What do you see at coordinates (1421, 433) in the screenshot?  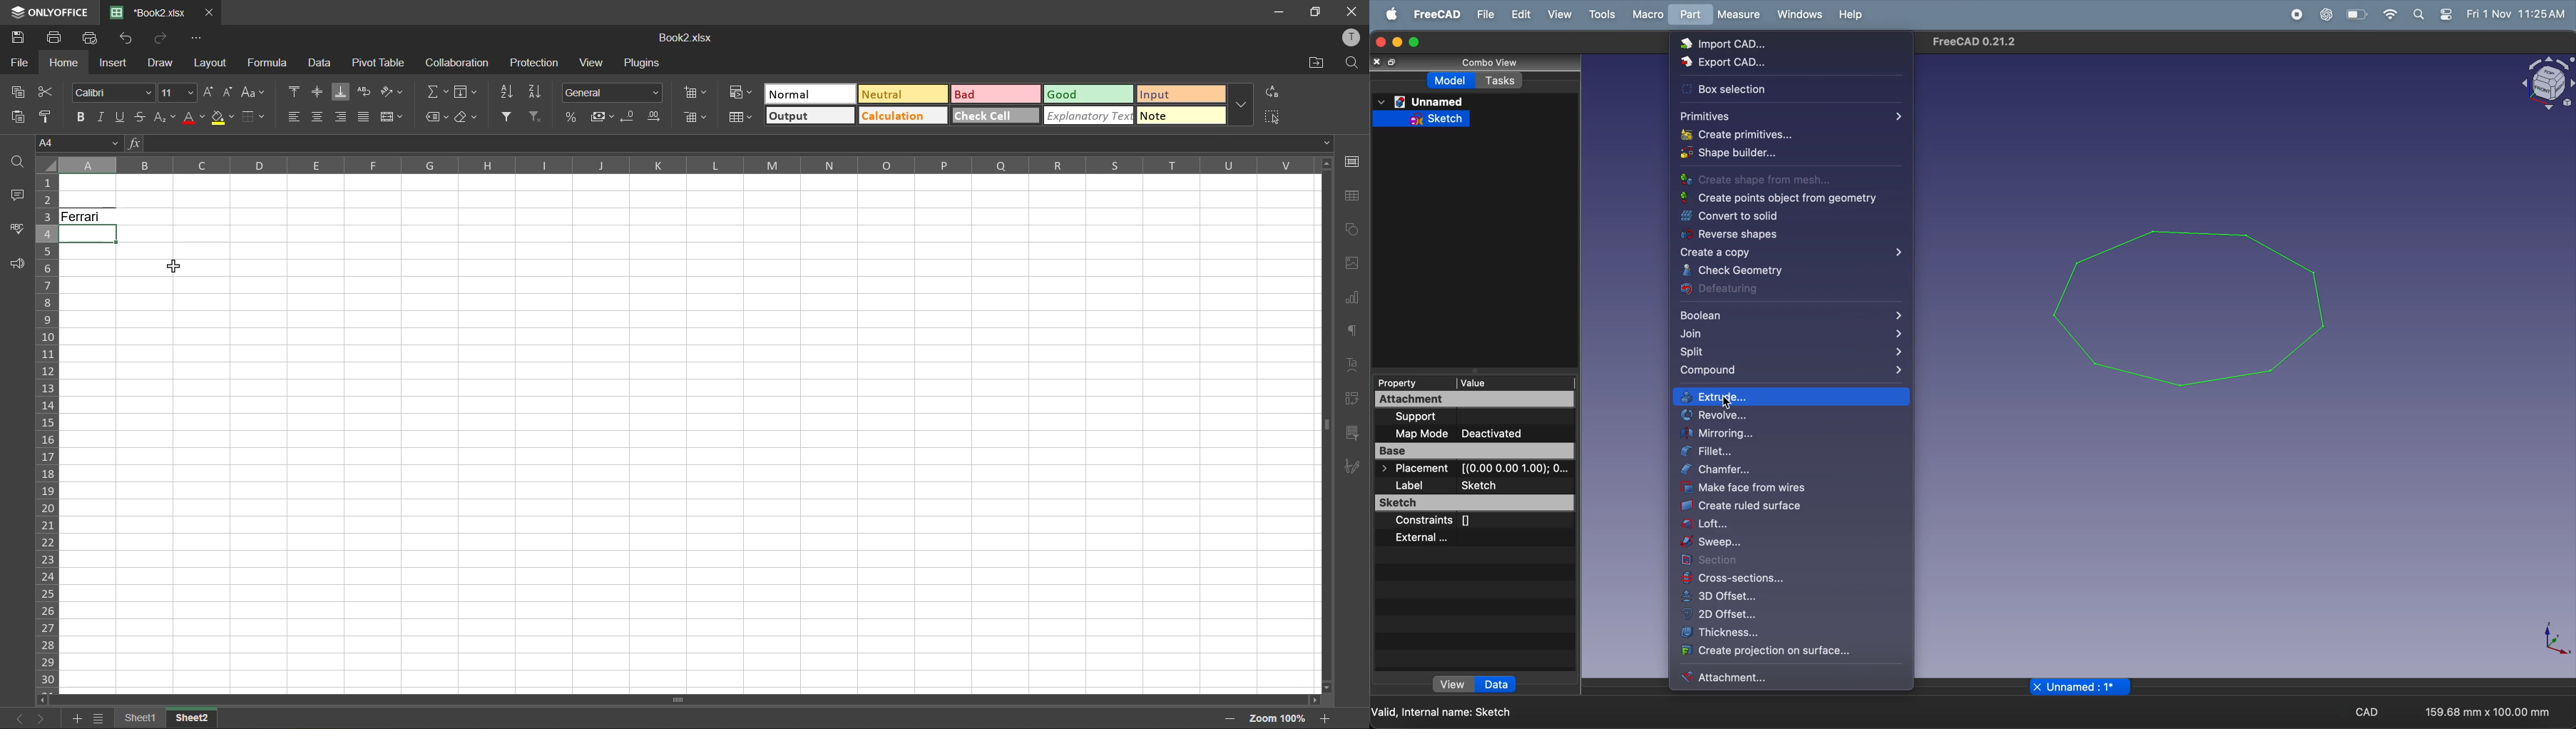 I see `map mode` at bounding box center [1421, 433].